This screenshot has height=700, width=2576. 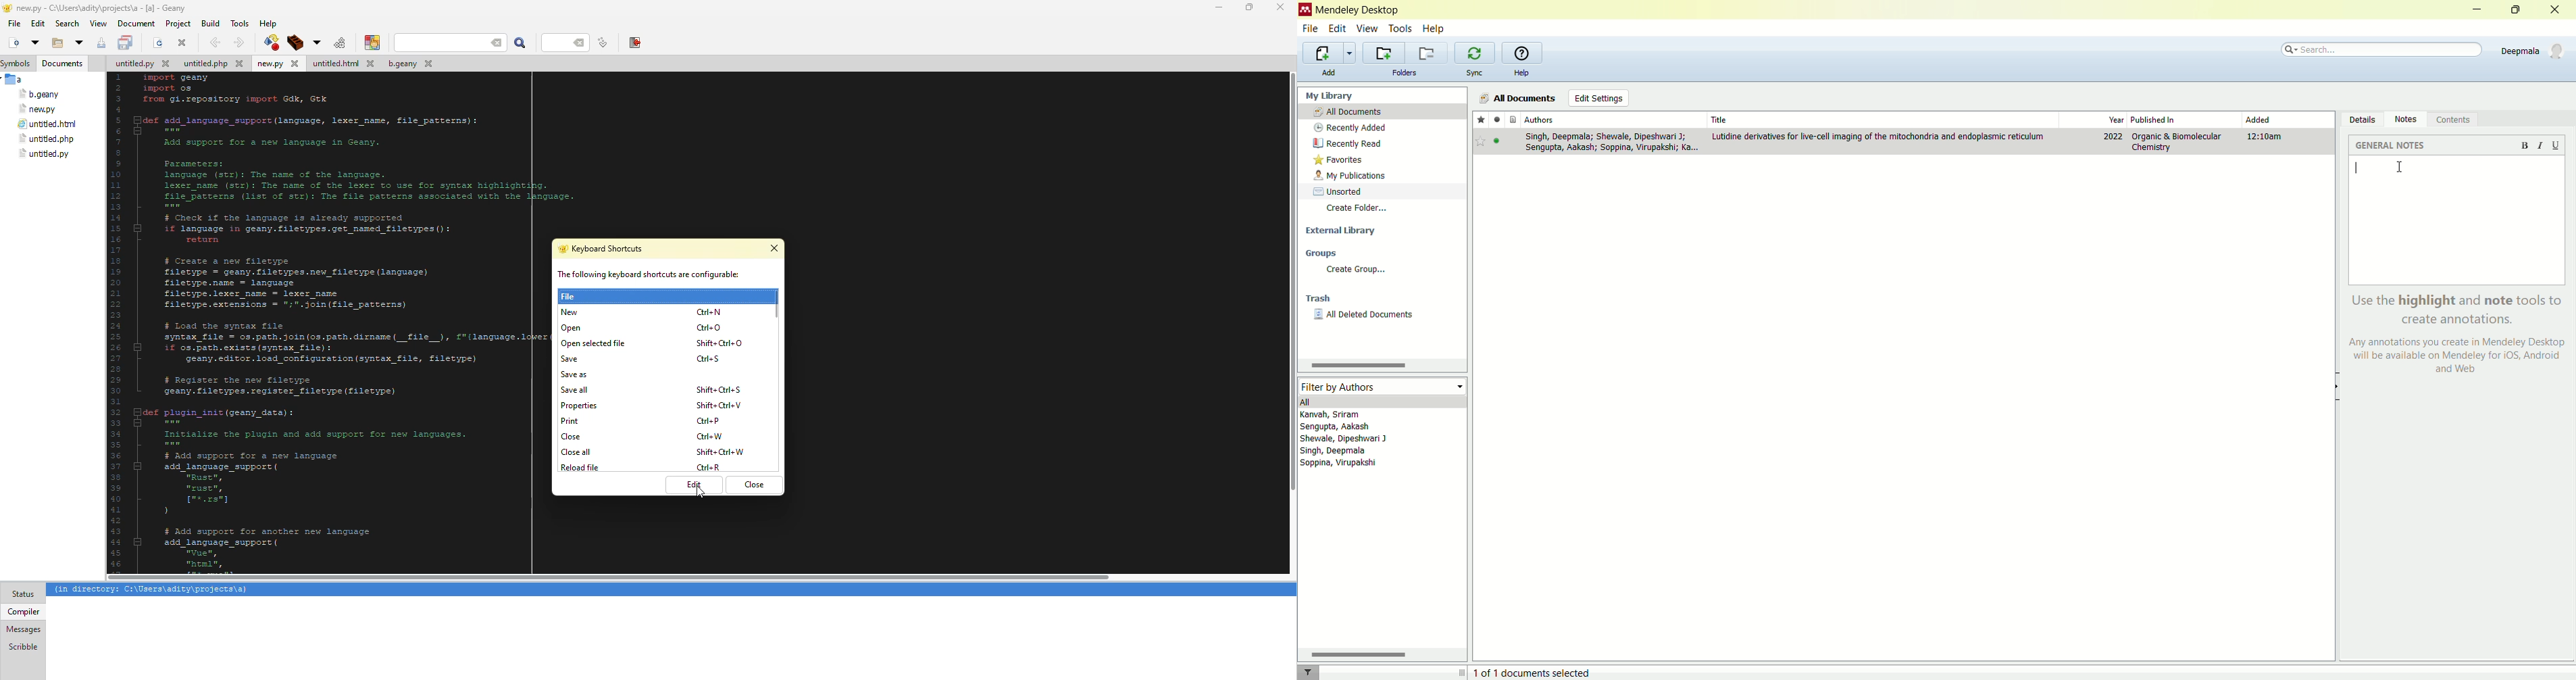 I want to click on minimize, so click(x=2479, y=9).